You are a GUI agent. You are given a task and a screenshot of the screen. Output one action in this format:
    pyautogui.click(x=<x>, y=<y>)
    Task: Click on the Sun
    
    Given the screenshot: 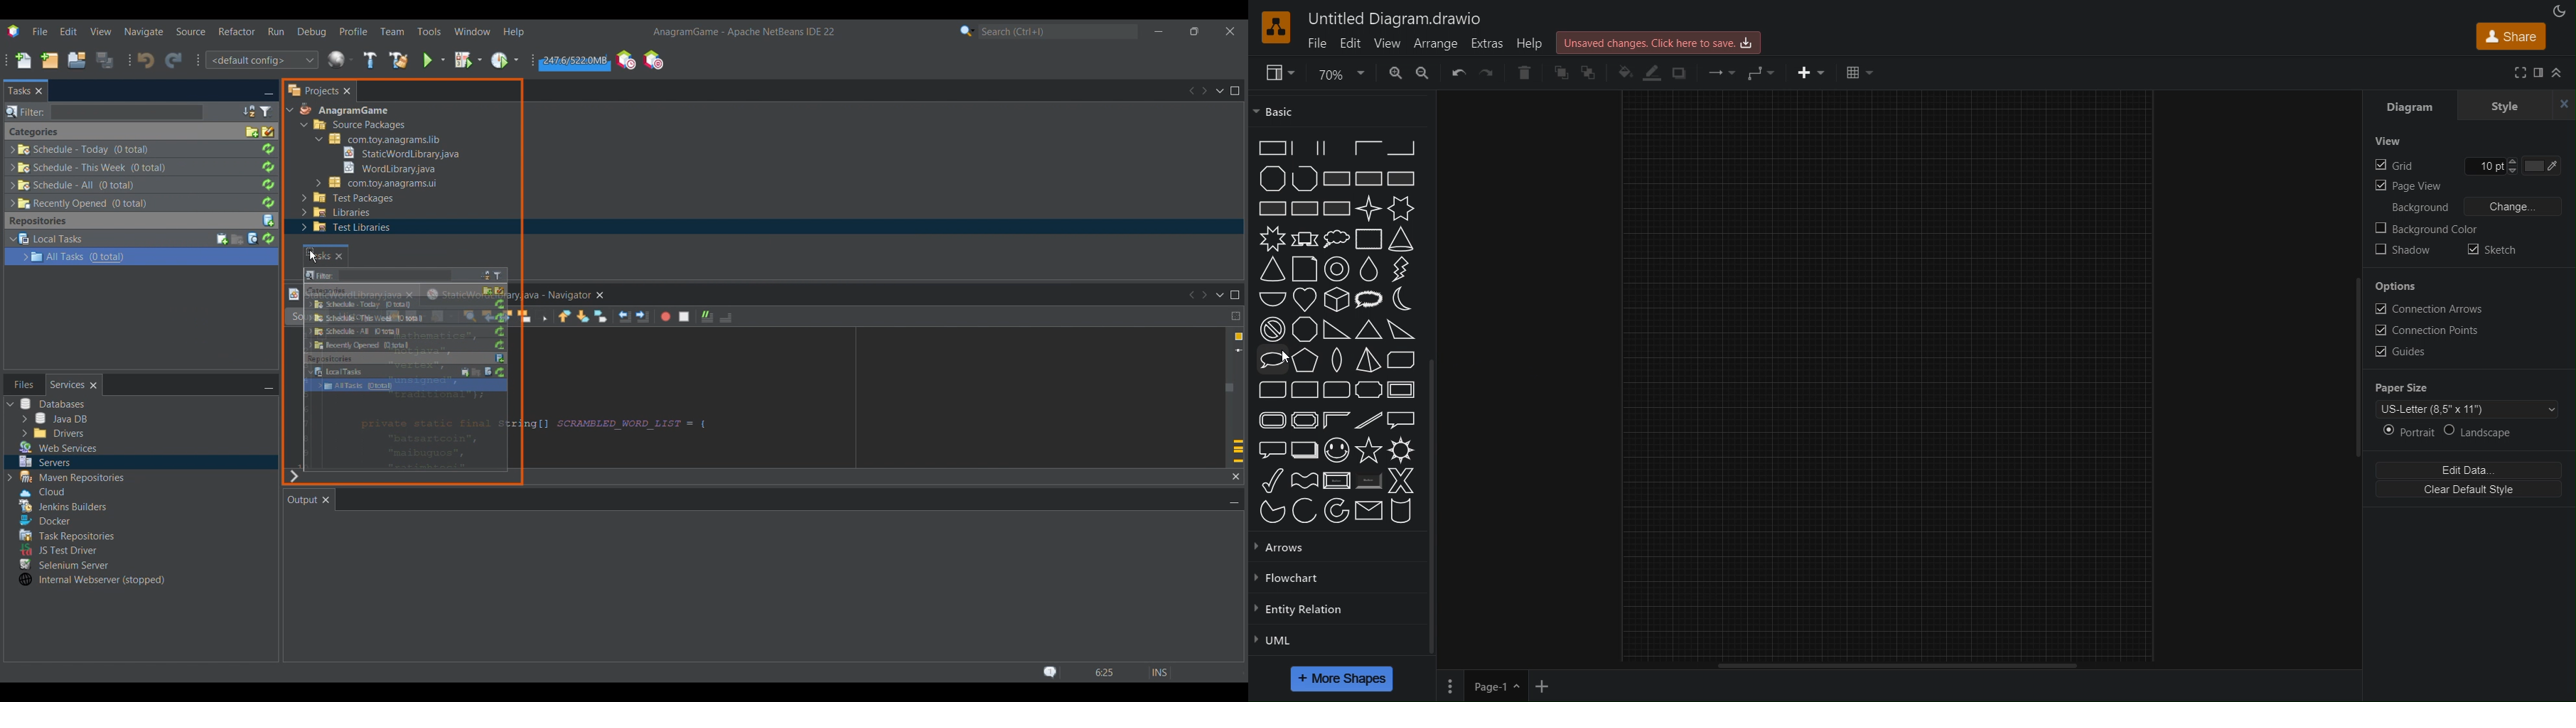 What is the action you would take?
    pyautogui.click(x=1402, y=450)
    